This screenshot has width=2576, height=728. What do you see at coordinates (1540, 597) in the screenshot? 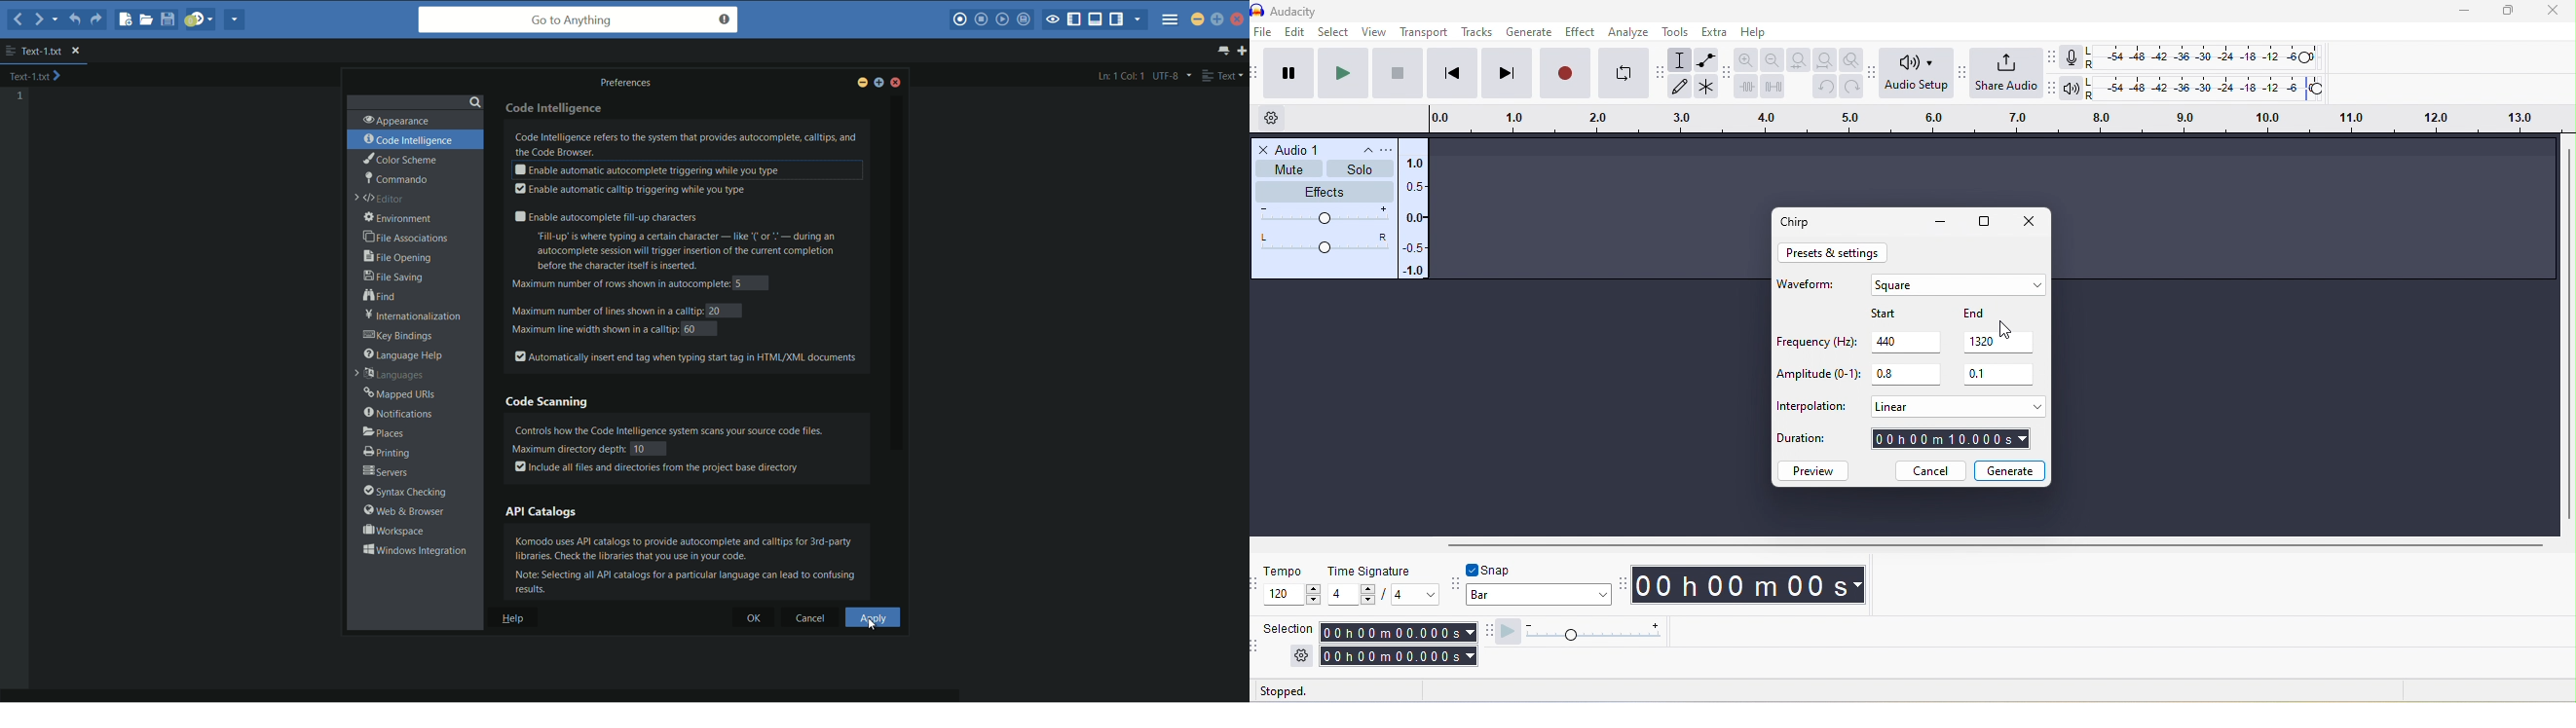
I see `bar` at bounding box center [1540, 597].